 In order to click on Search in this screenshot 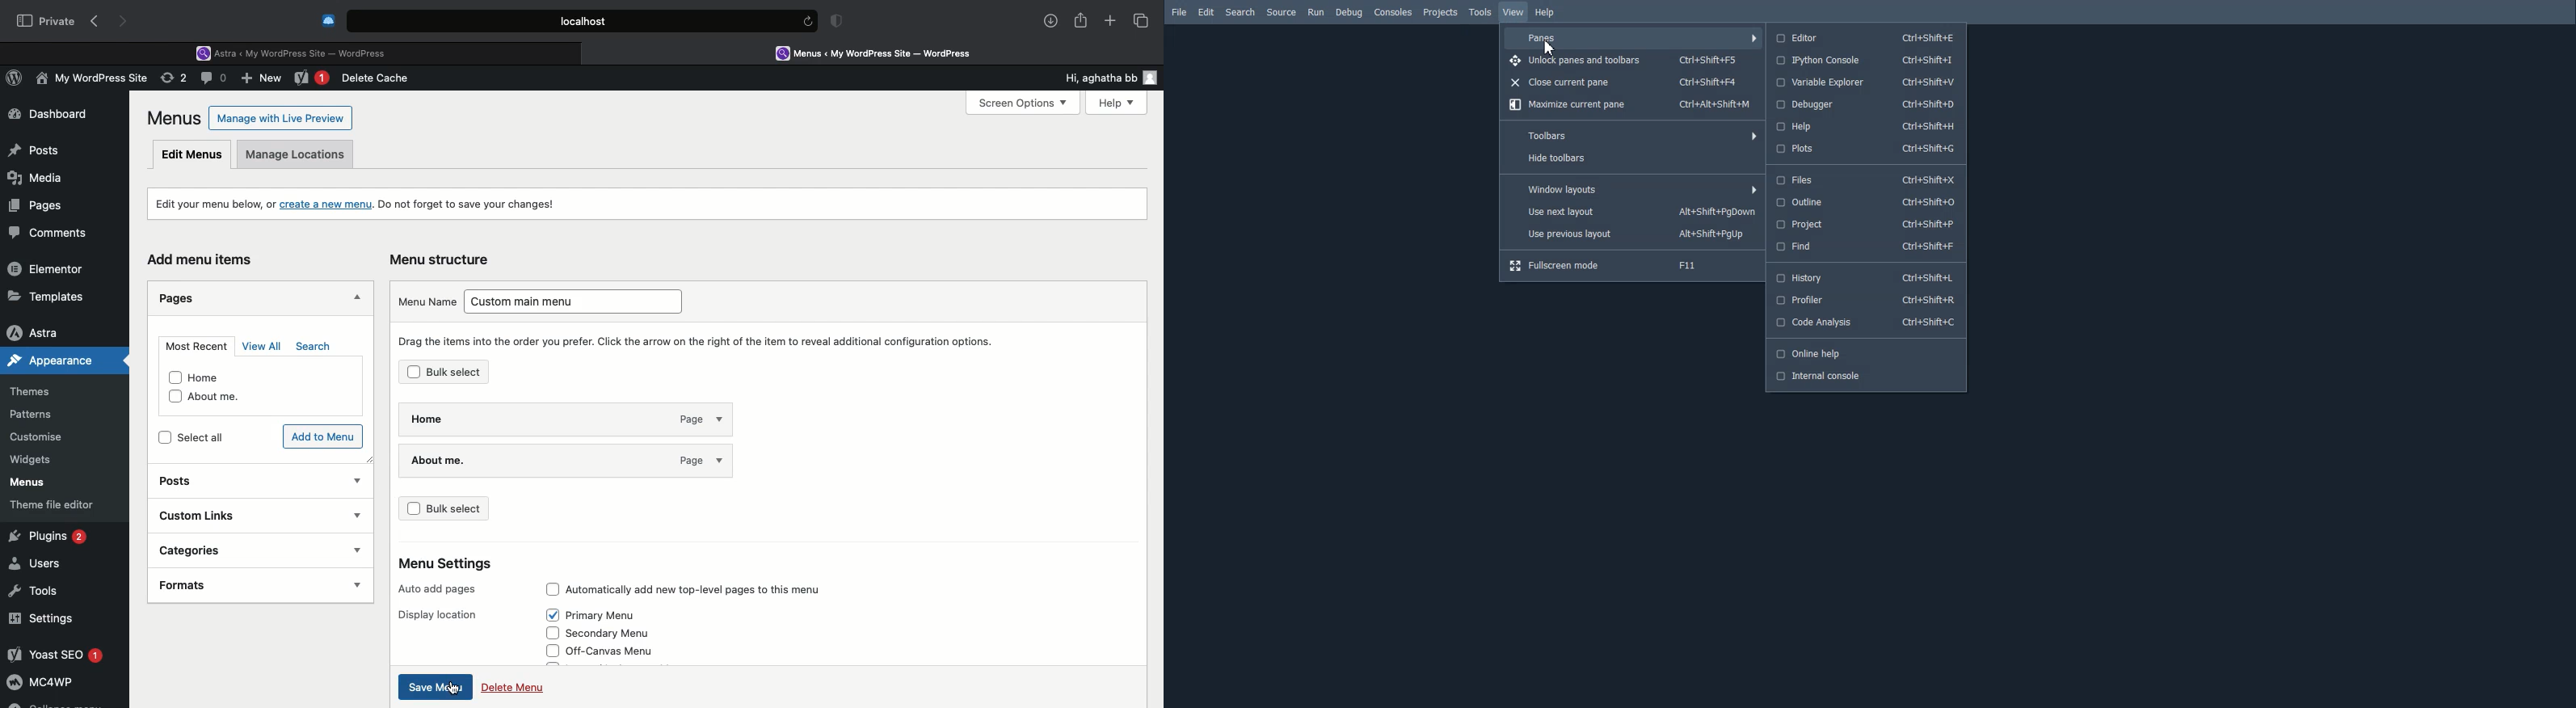, I will do `click(316, 347)`.